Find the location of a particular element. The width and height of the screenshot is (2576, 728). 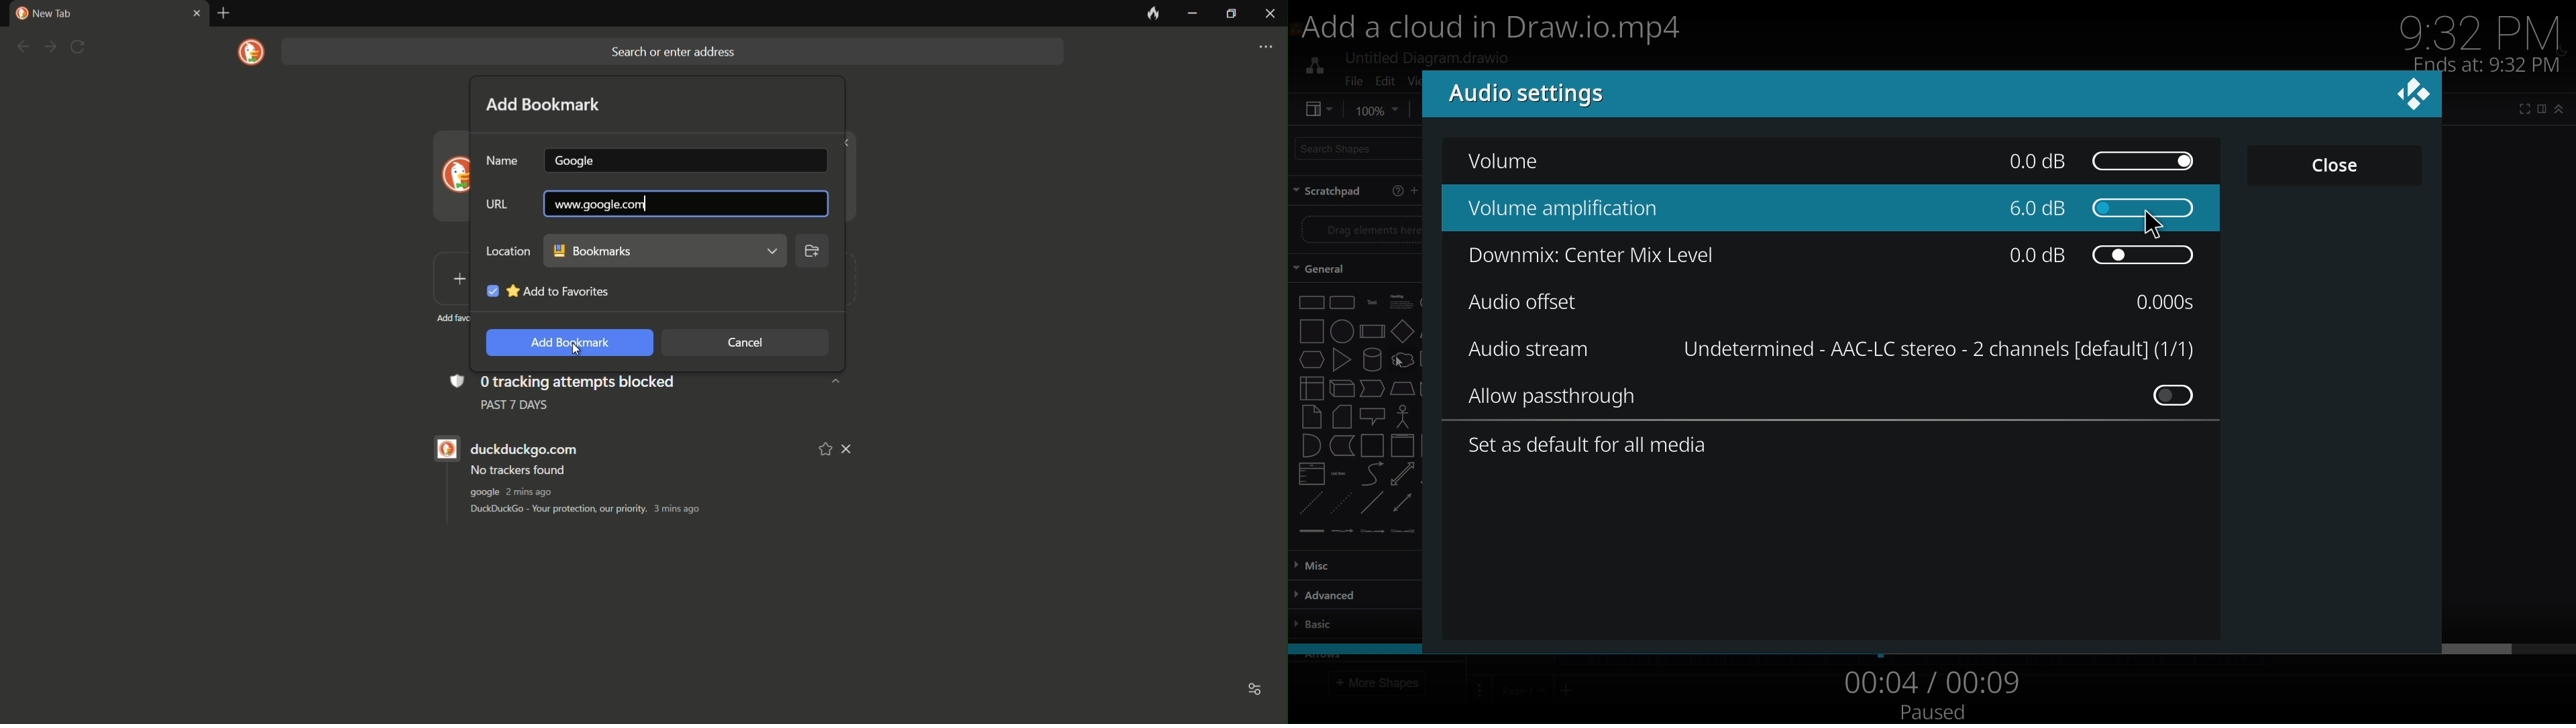

toggle options is located at coordinates (1255, 691).